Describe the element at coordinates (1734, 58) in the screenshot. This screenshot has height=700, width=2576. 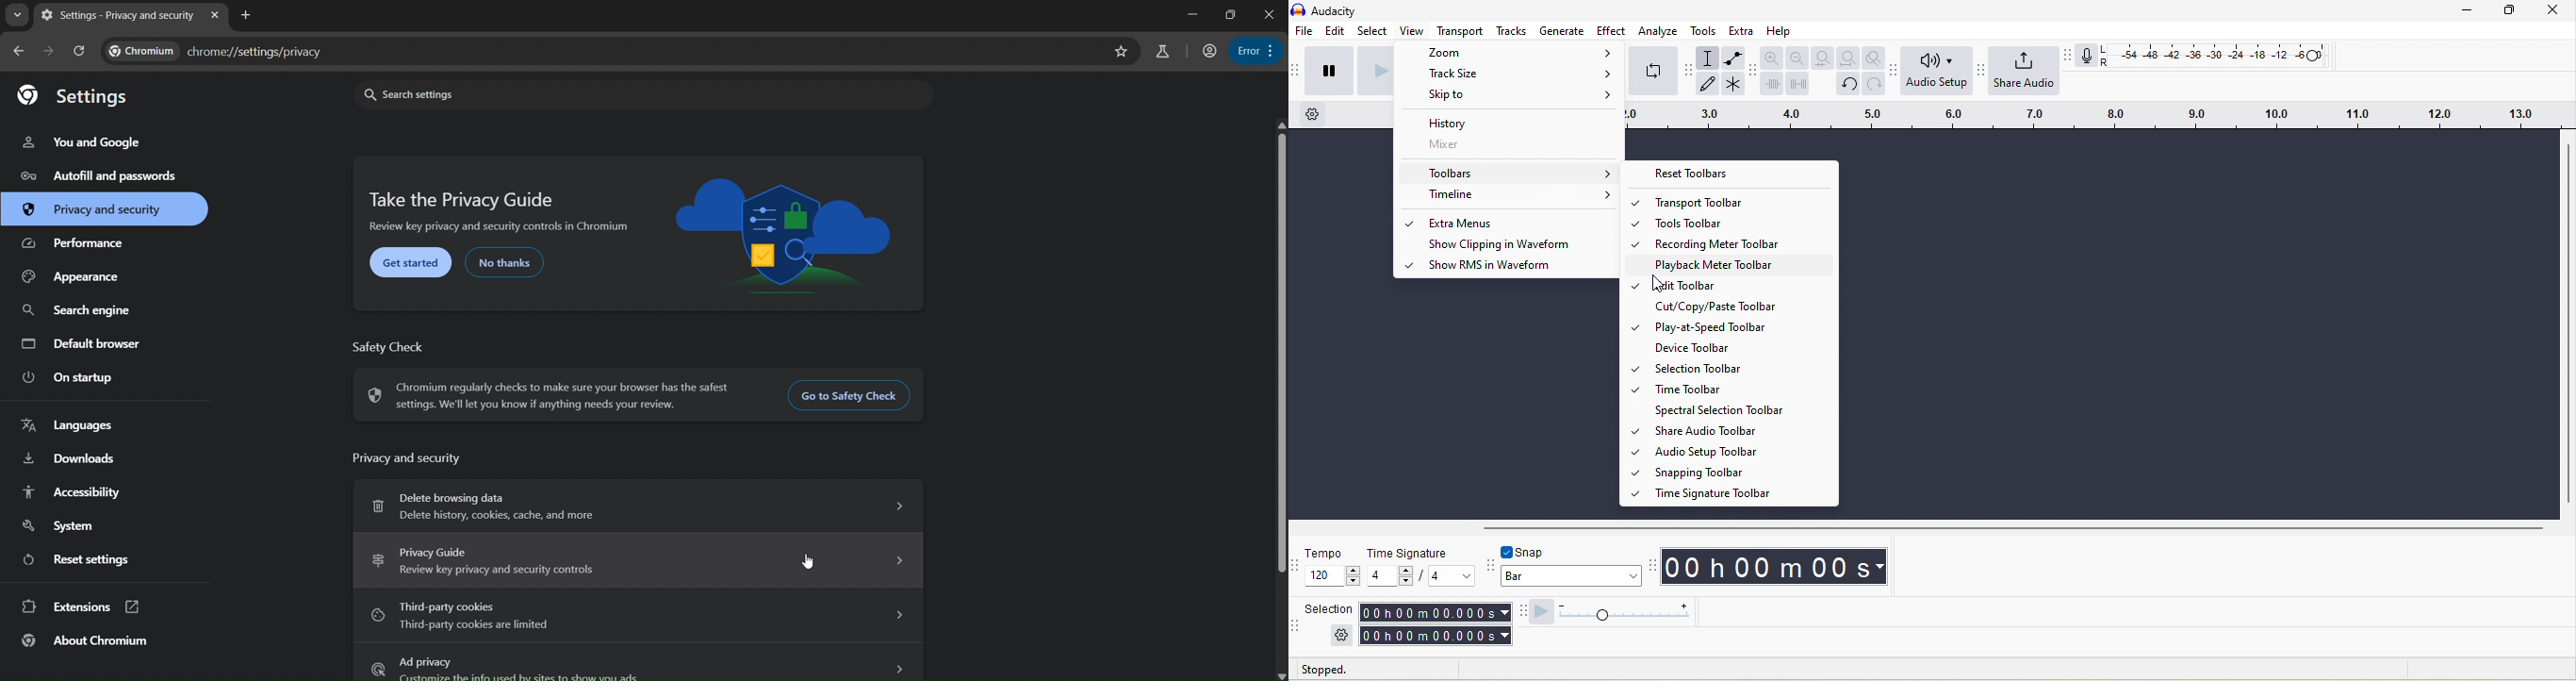
I see `envelop tool` at that location.